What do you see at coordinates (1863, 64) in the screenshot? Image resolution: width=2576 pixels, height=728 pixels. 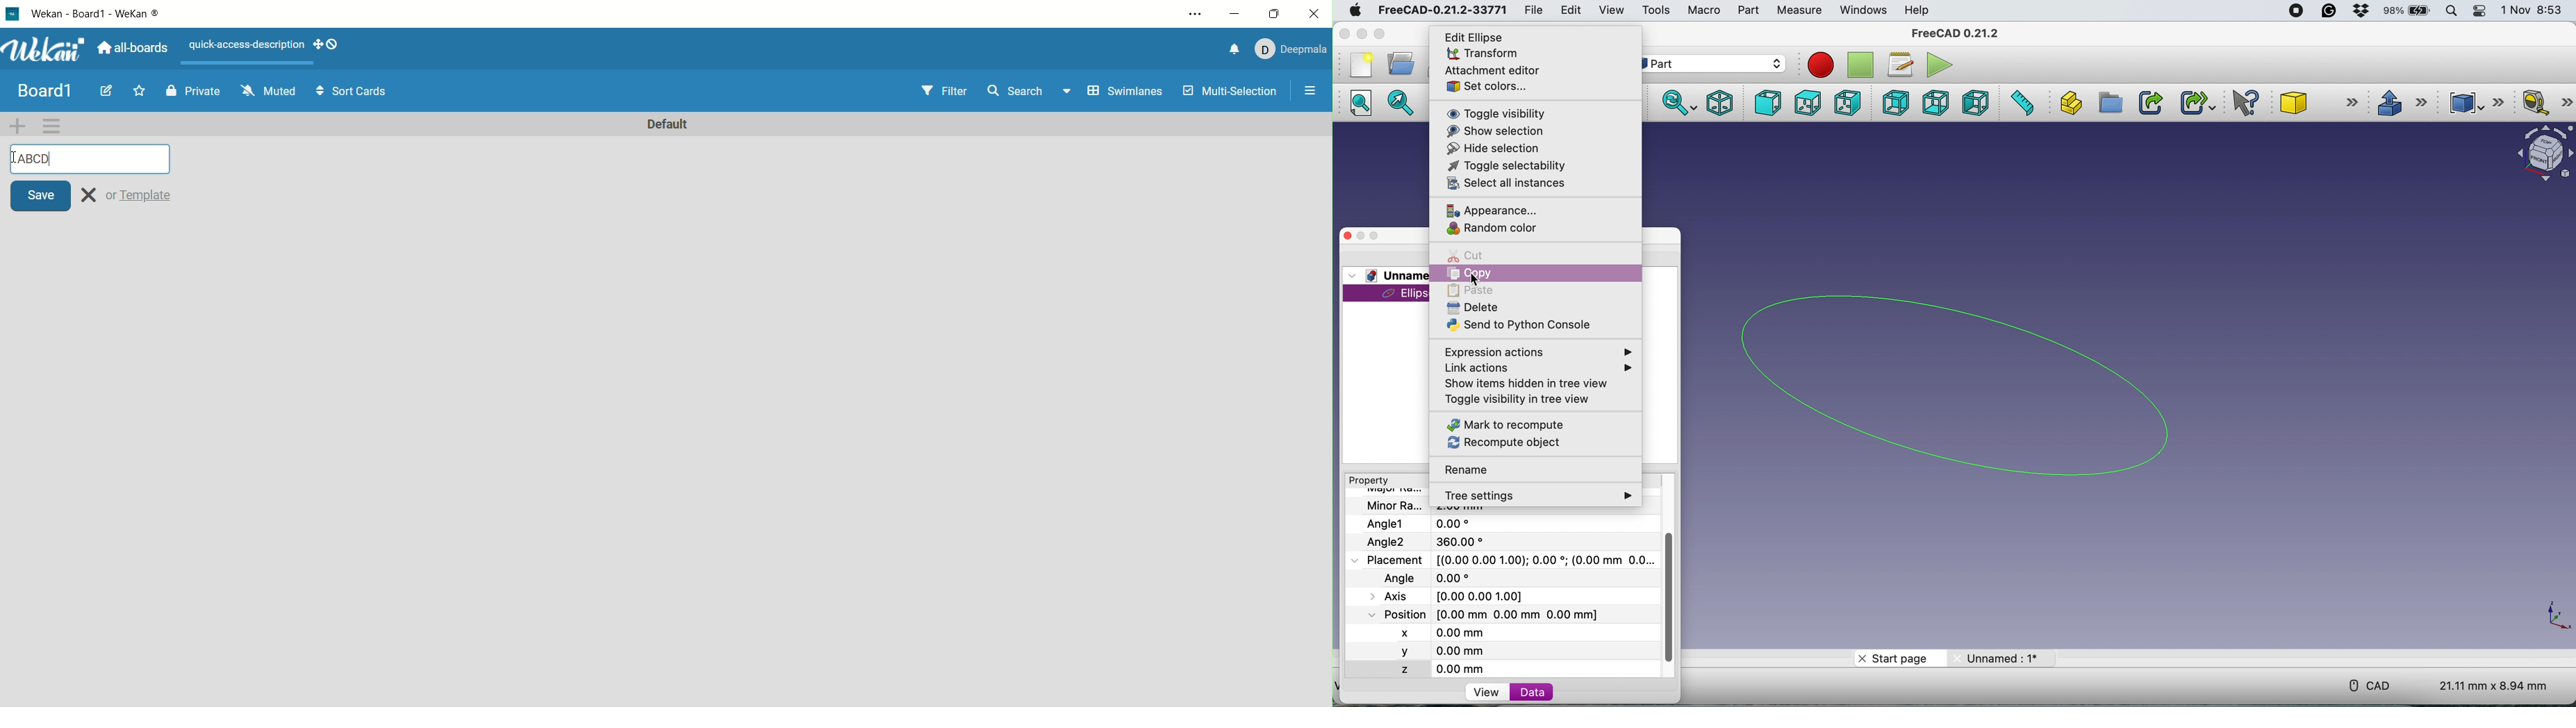 I see `stop recording macros` at bounding box center [1863, 64].